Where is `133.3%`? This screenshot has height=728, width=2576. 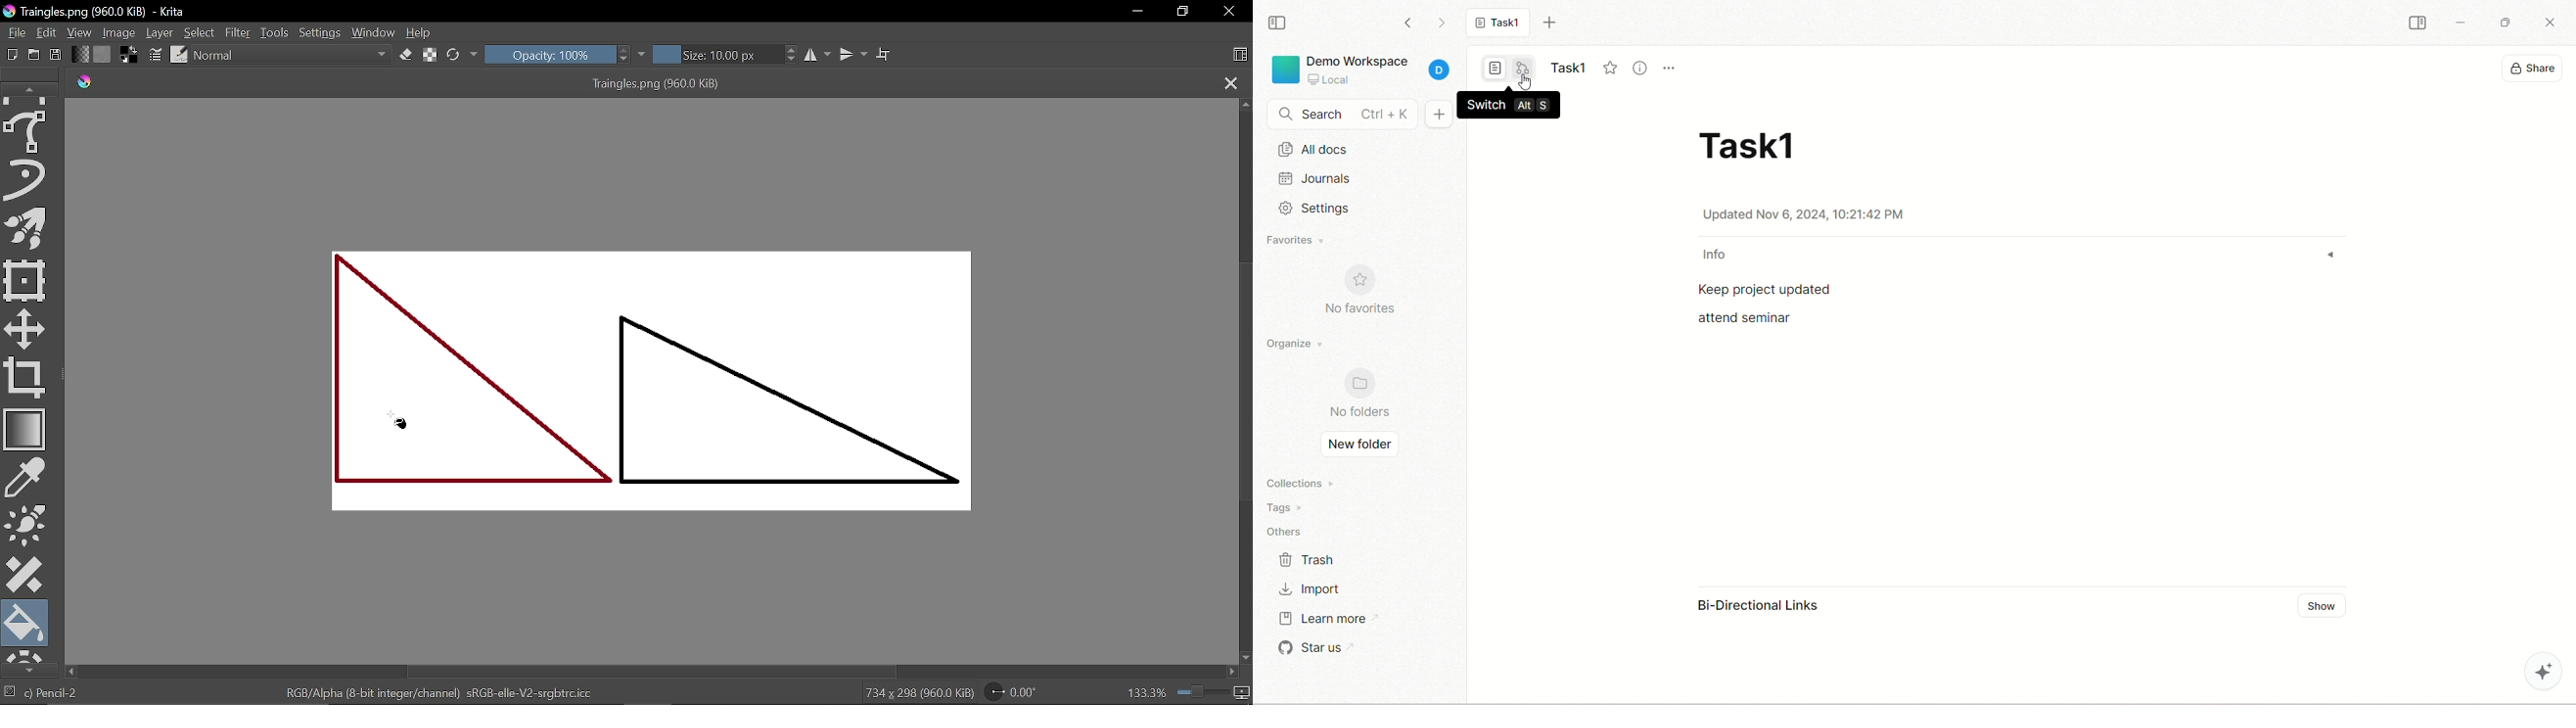
133.3% is located at coordinates (1145, 694).